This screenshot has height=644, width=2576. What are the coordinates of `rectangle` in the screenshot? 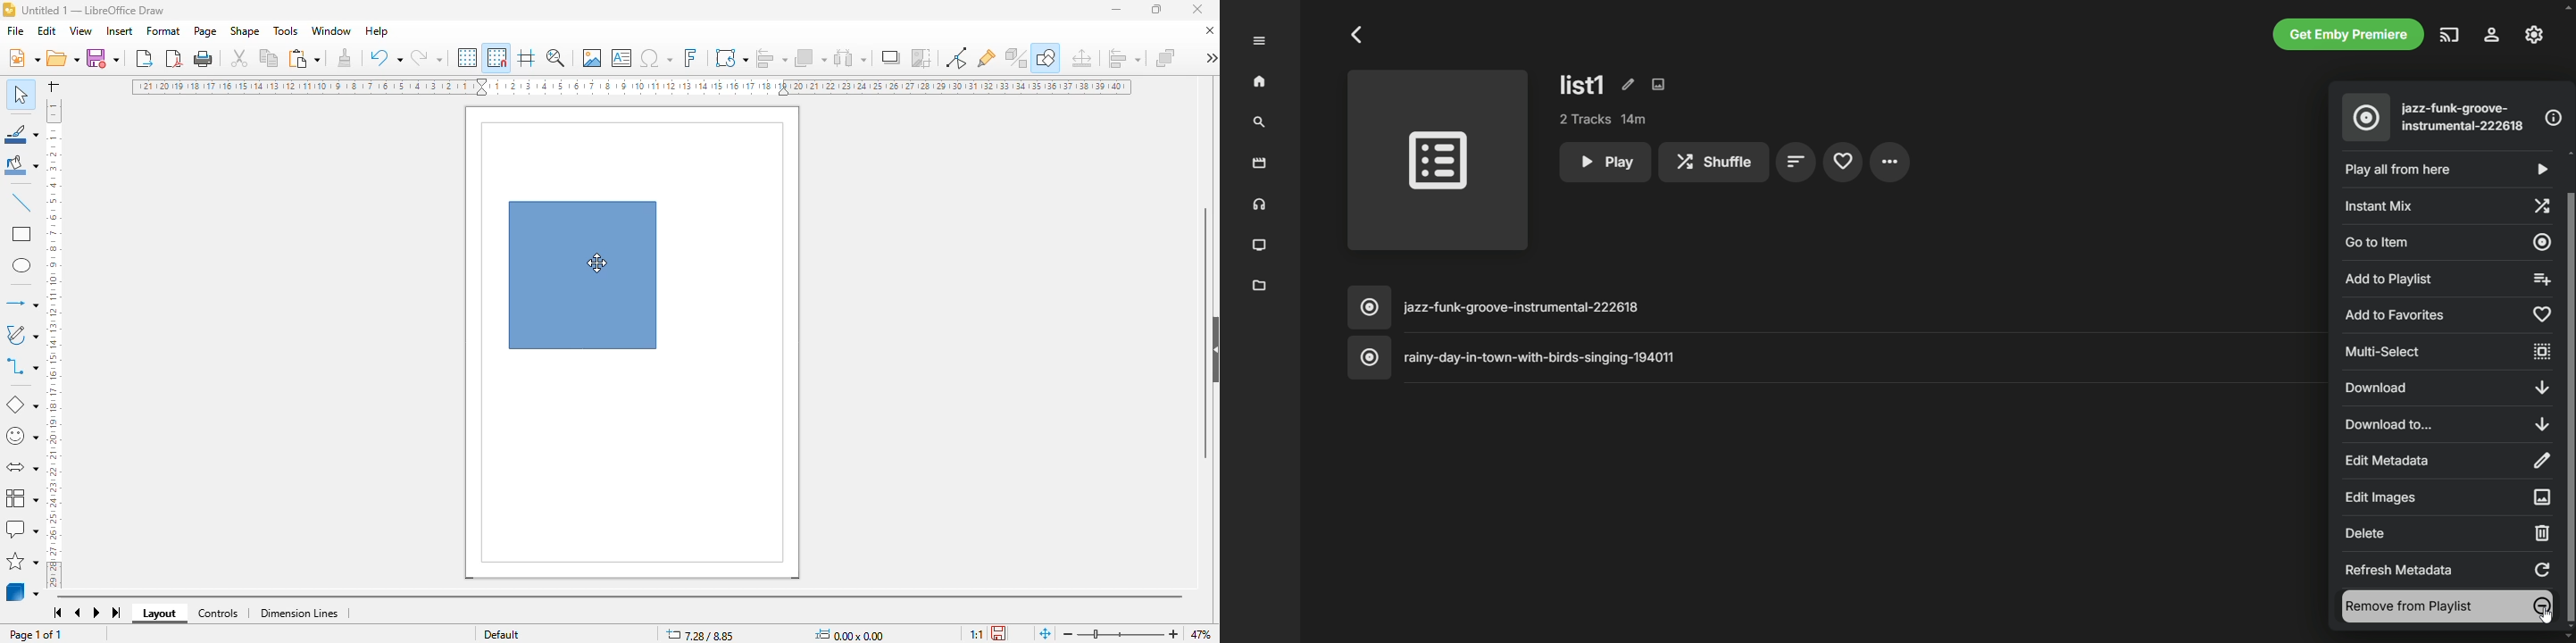 It's located at (21, 234).